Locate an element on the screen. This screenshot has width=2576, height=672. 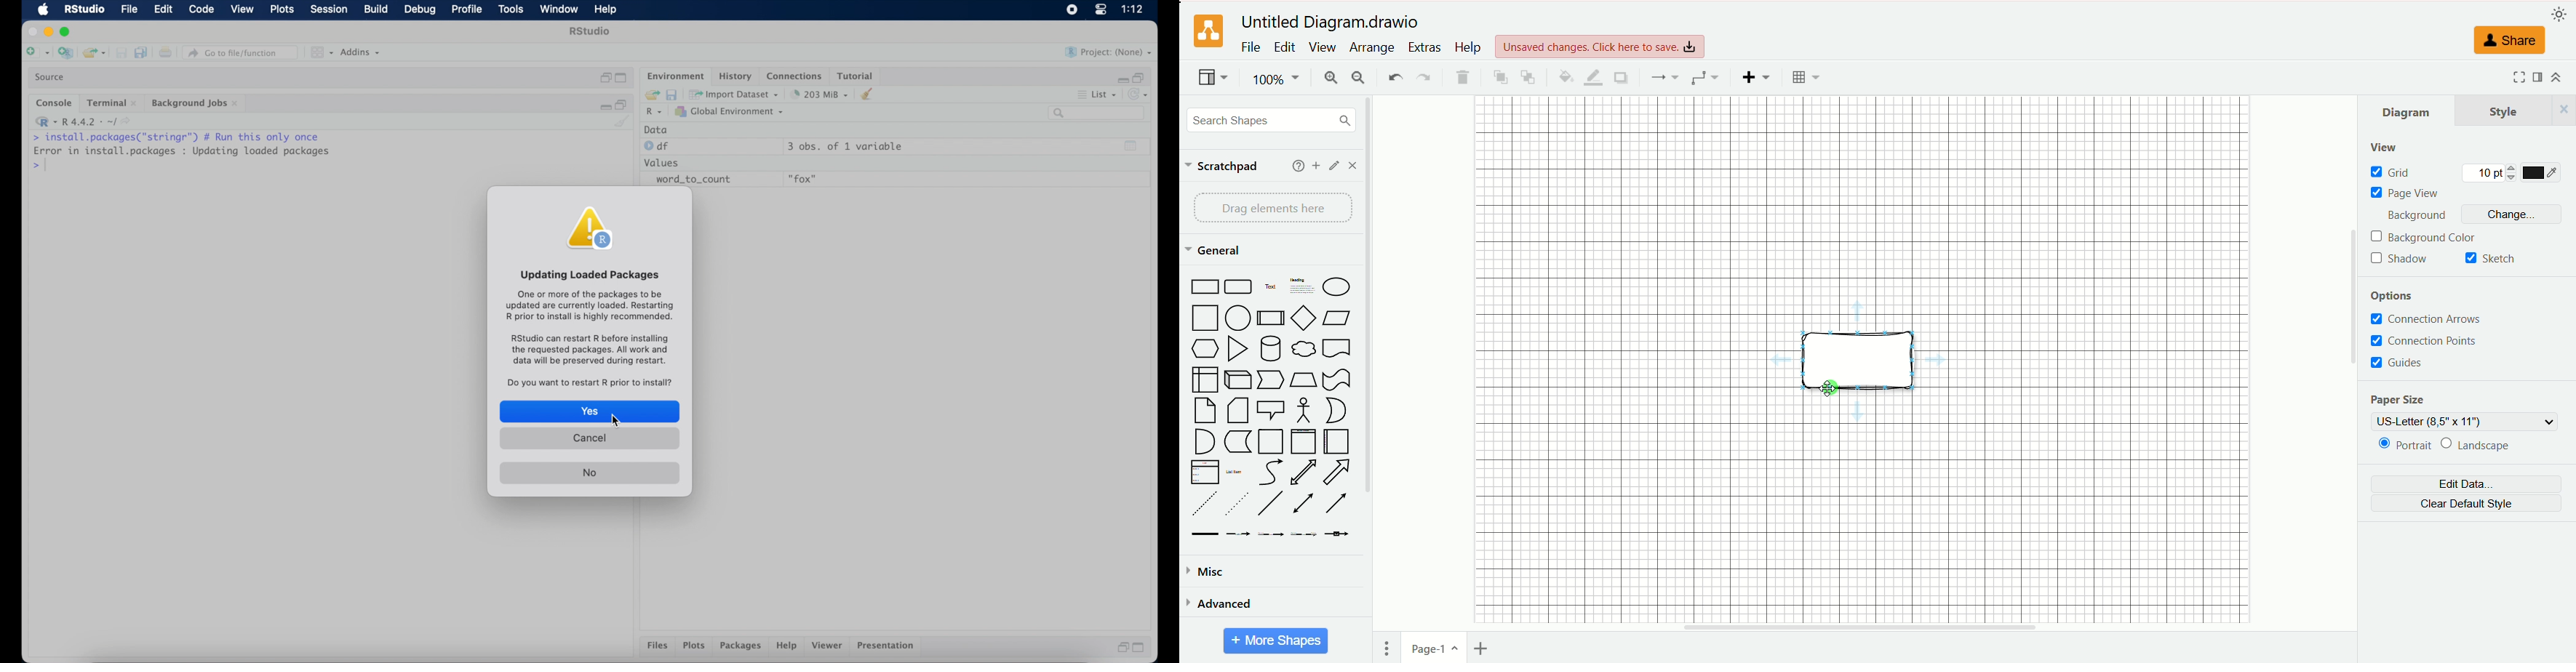
session is located at coordinates (328, 10).